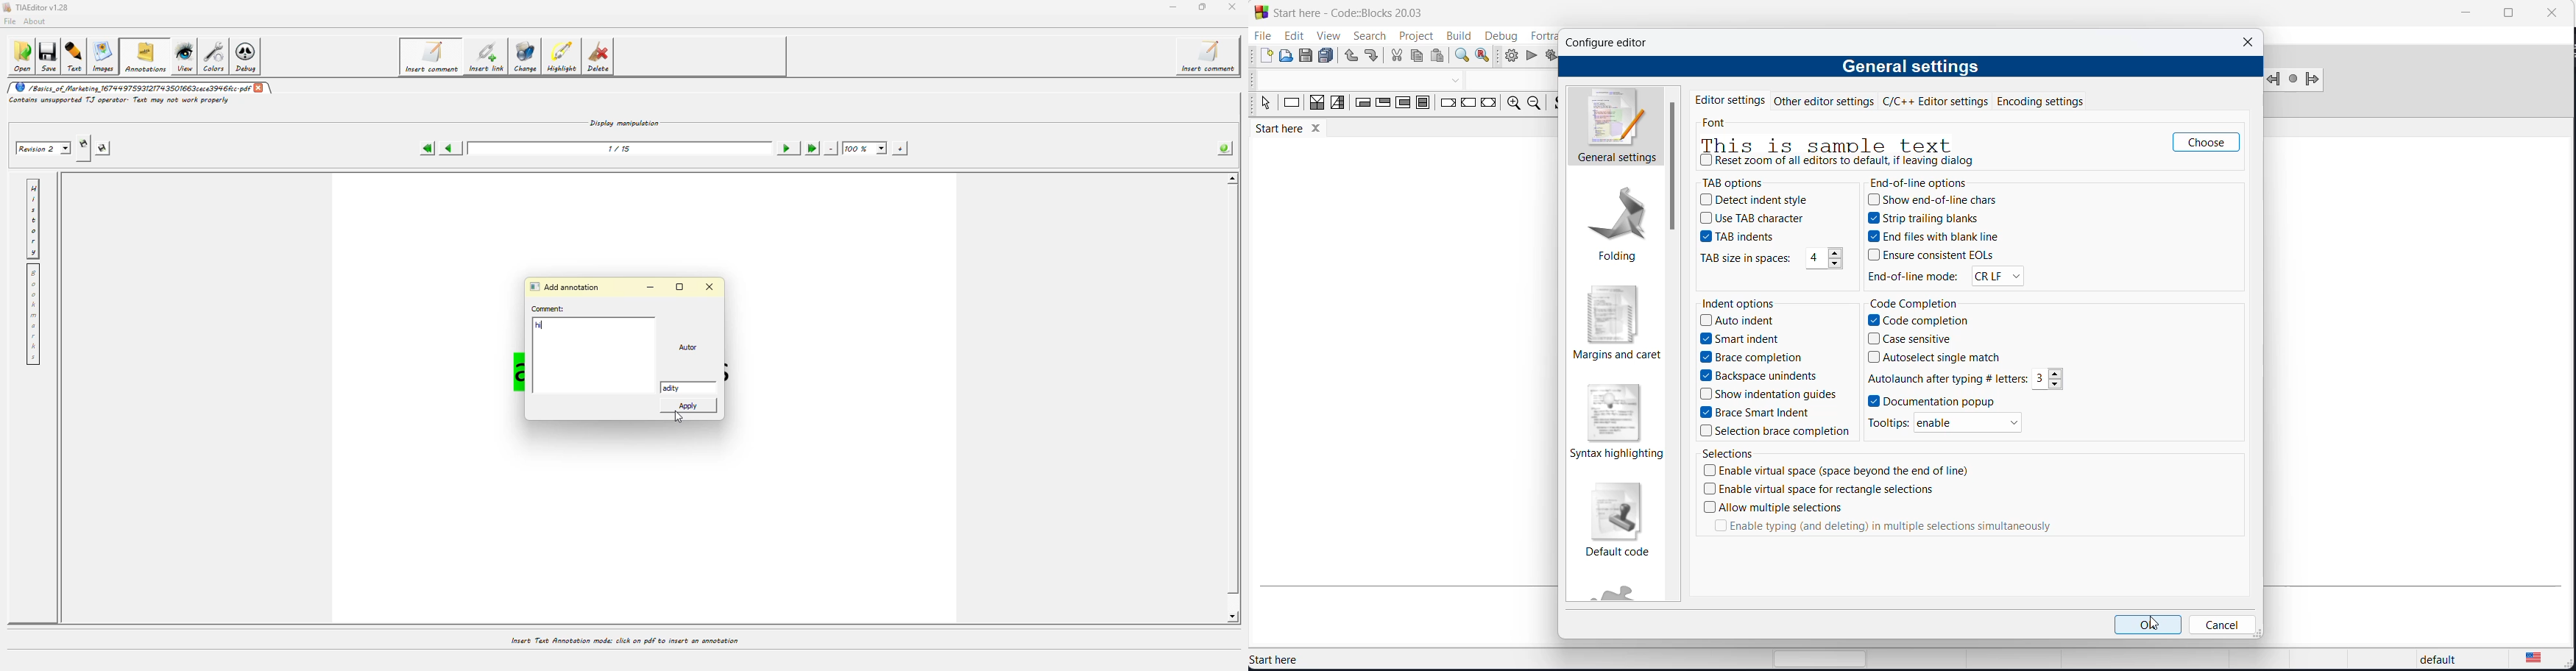 The height and width of the screenshot is (672, 2576). Describe the element at coordinates (1610, 42) in the screenshot. I see `configure editor dialog box` at that location.